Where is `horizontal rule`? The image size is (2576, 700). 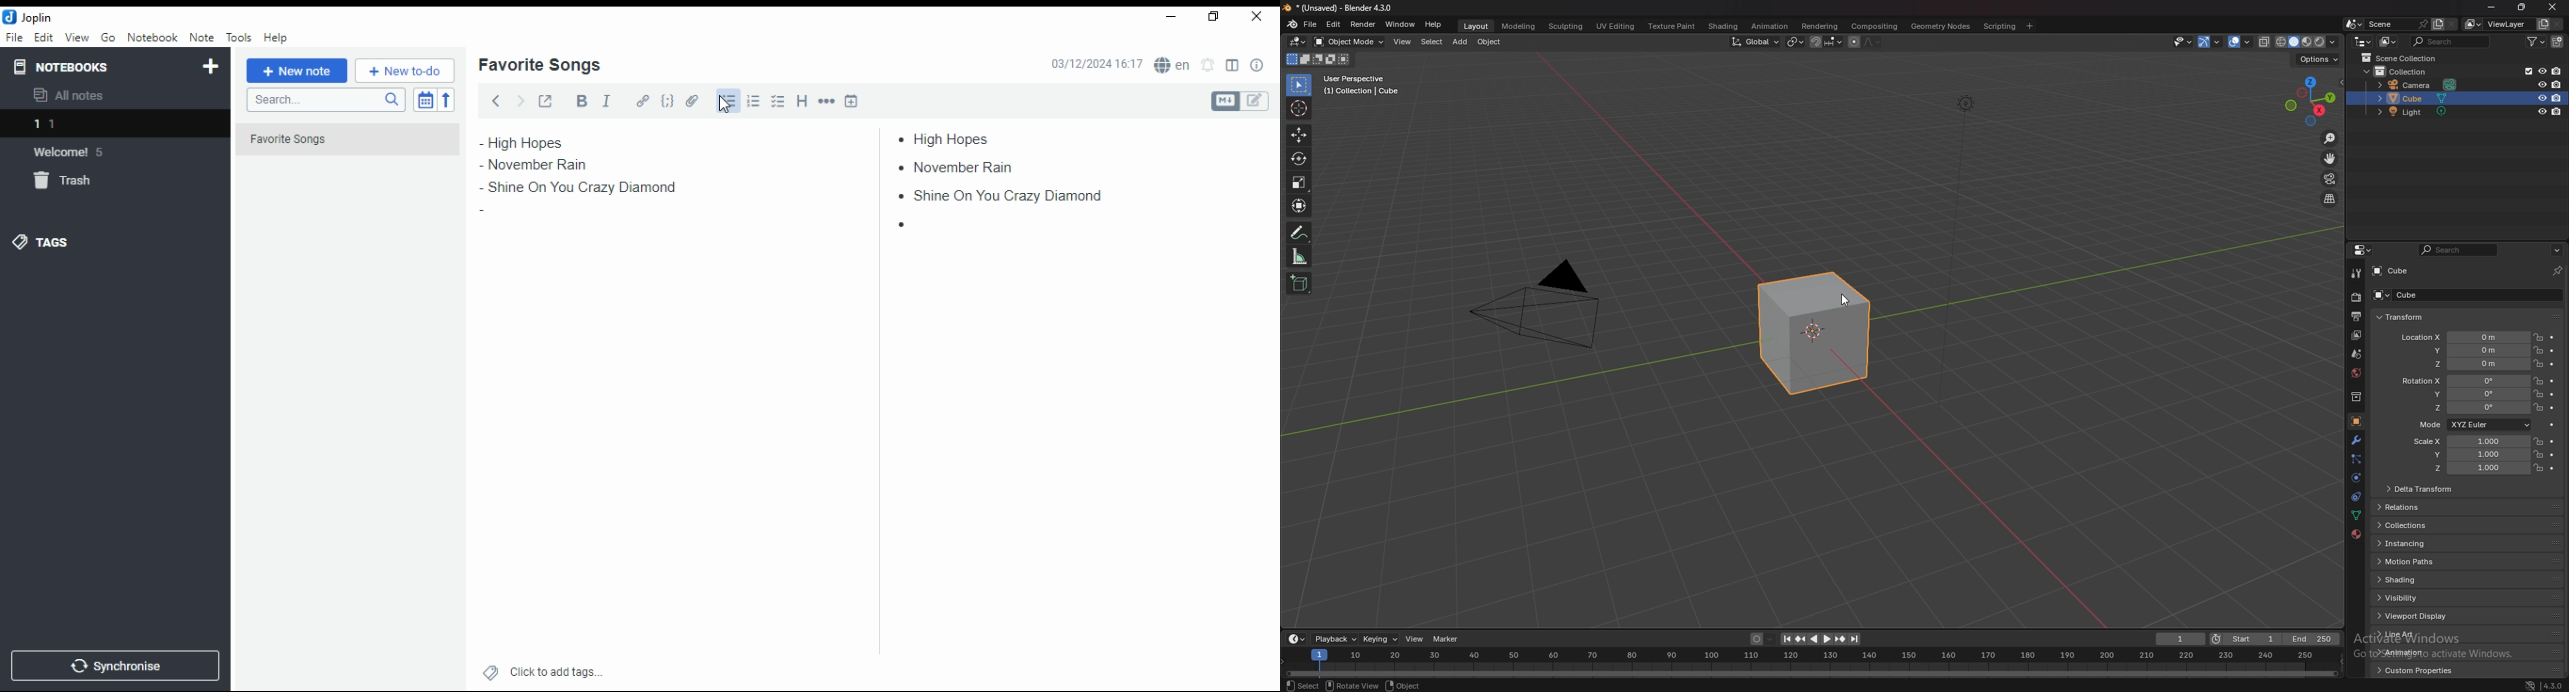 horizontal rule is located at coordinates (828, 100).